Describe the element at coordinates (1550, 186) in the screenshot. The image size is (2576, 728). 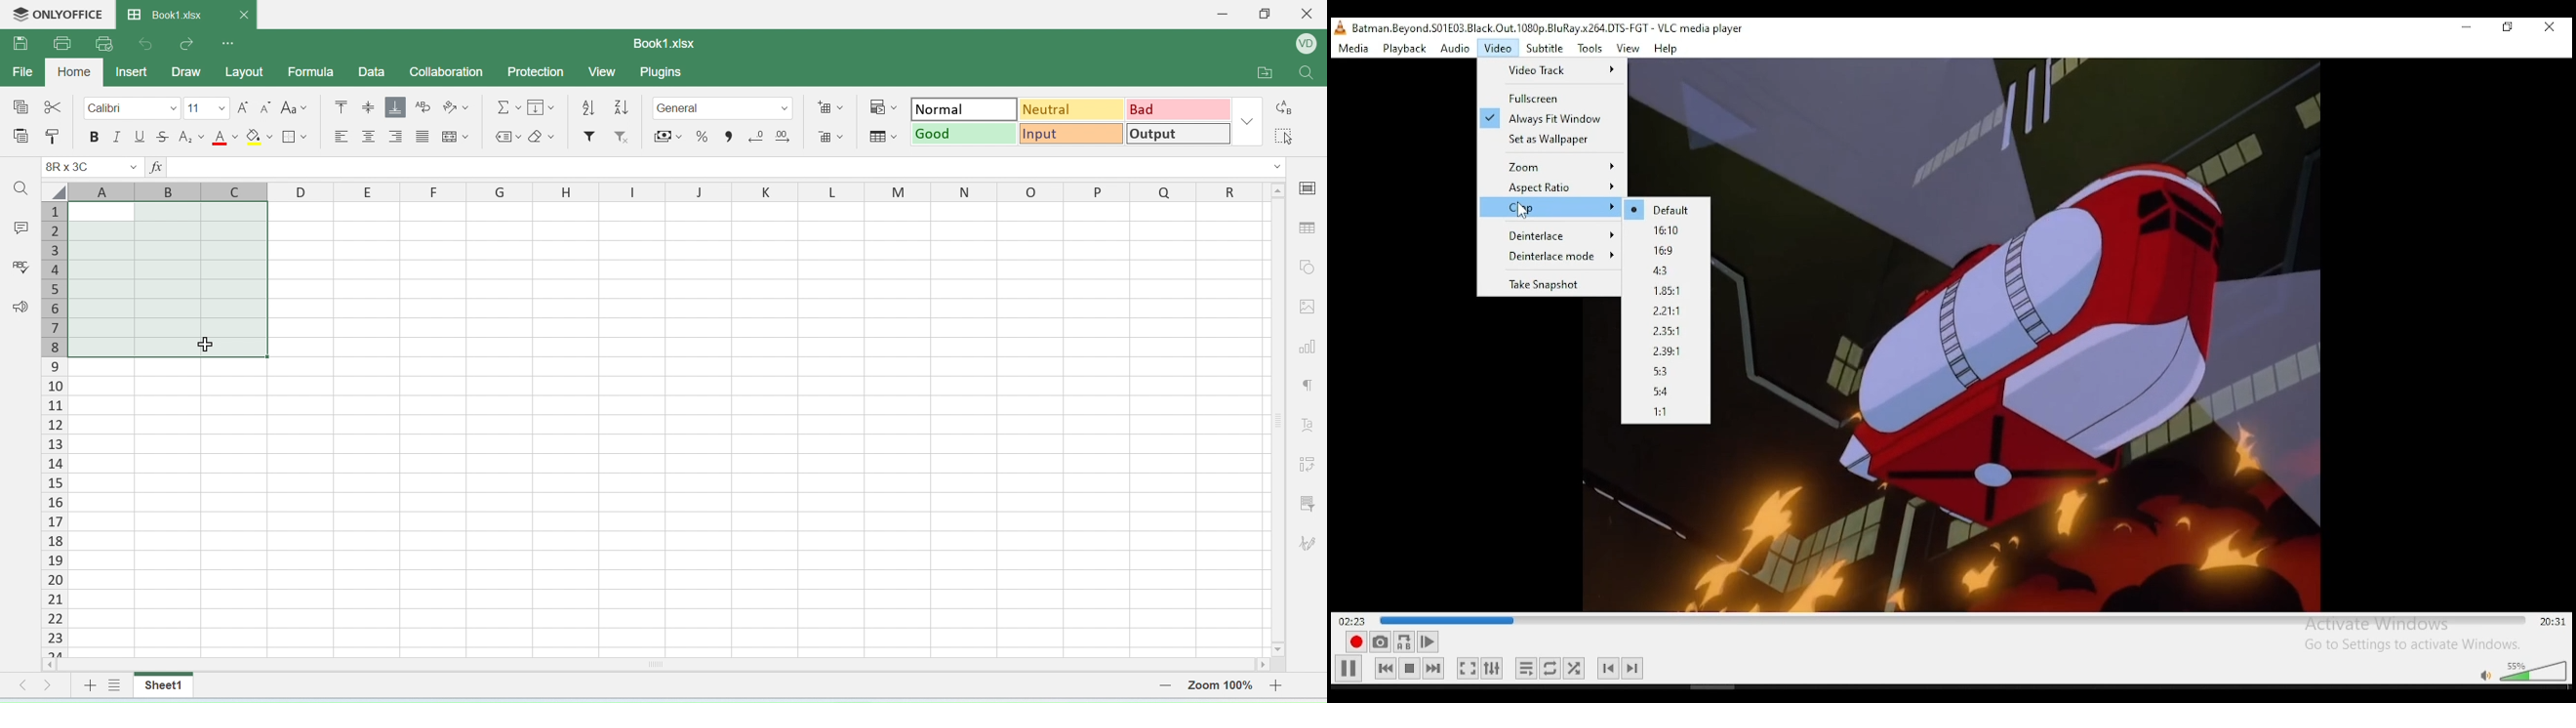
I see `Aspect ratio` at that location.